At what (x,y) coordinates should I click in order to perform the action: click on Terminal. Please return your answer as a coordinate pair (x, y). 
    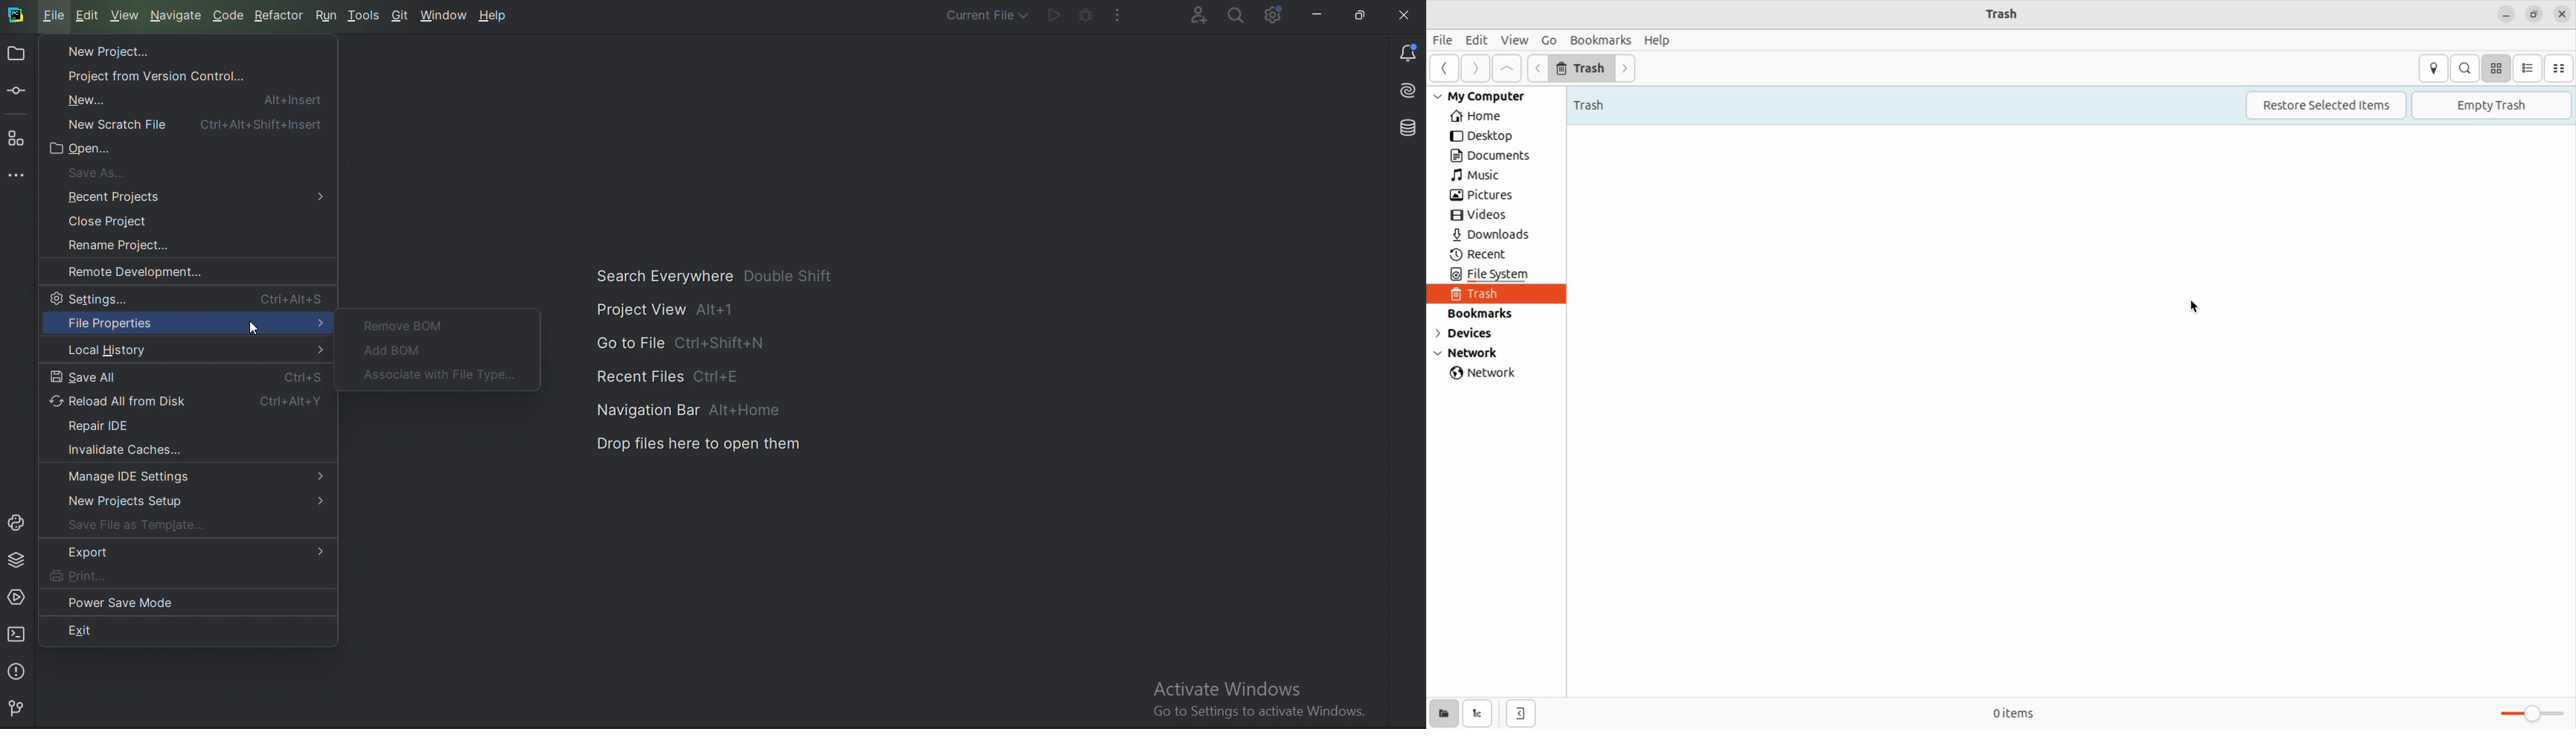
    Looking at the image, I should click on (17, 634).